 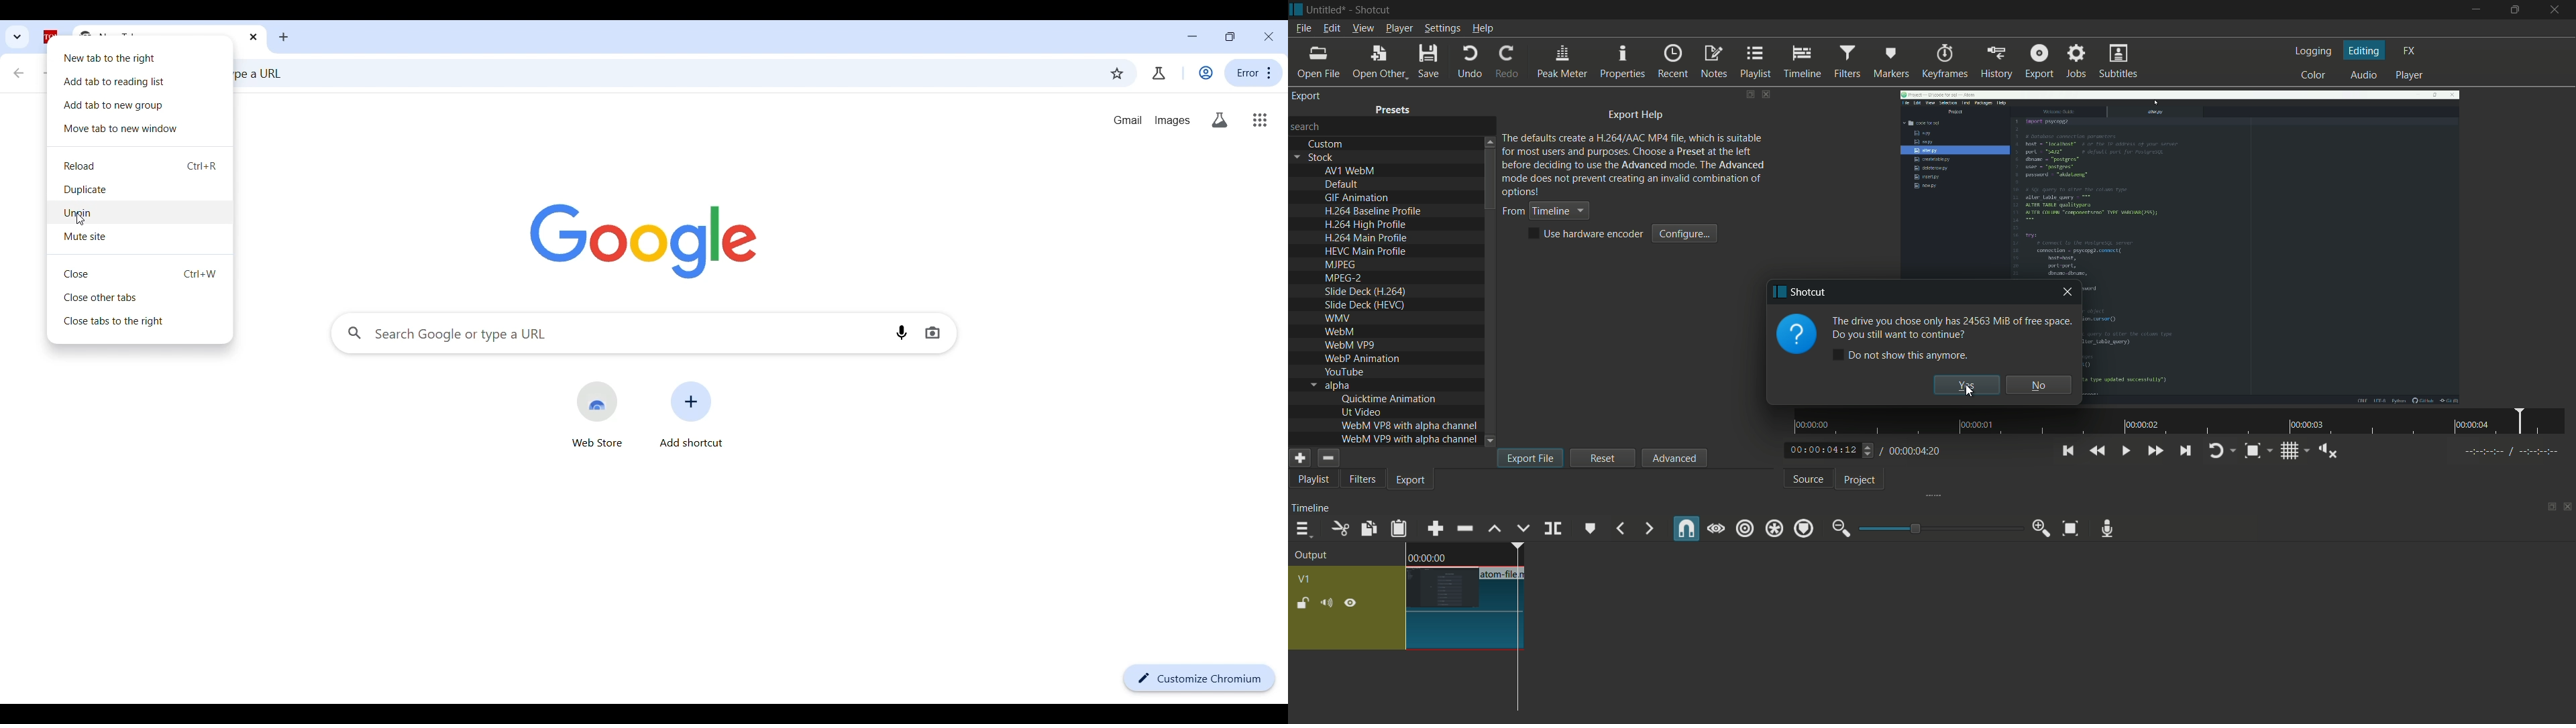 What do you see at coordinates (1808, 480) in the screenshot?
I see `source` at bounding box center [1808, 480].